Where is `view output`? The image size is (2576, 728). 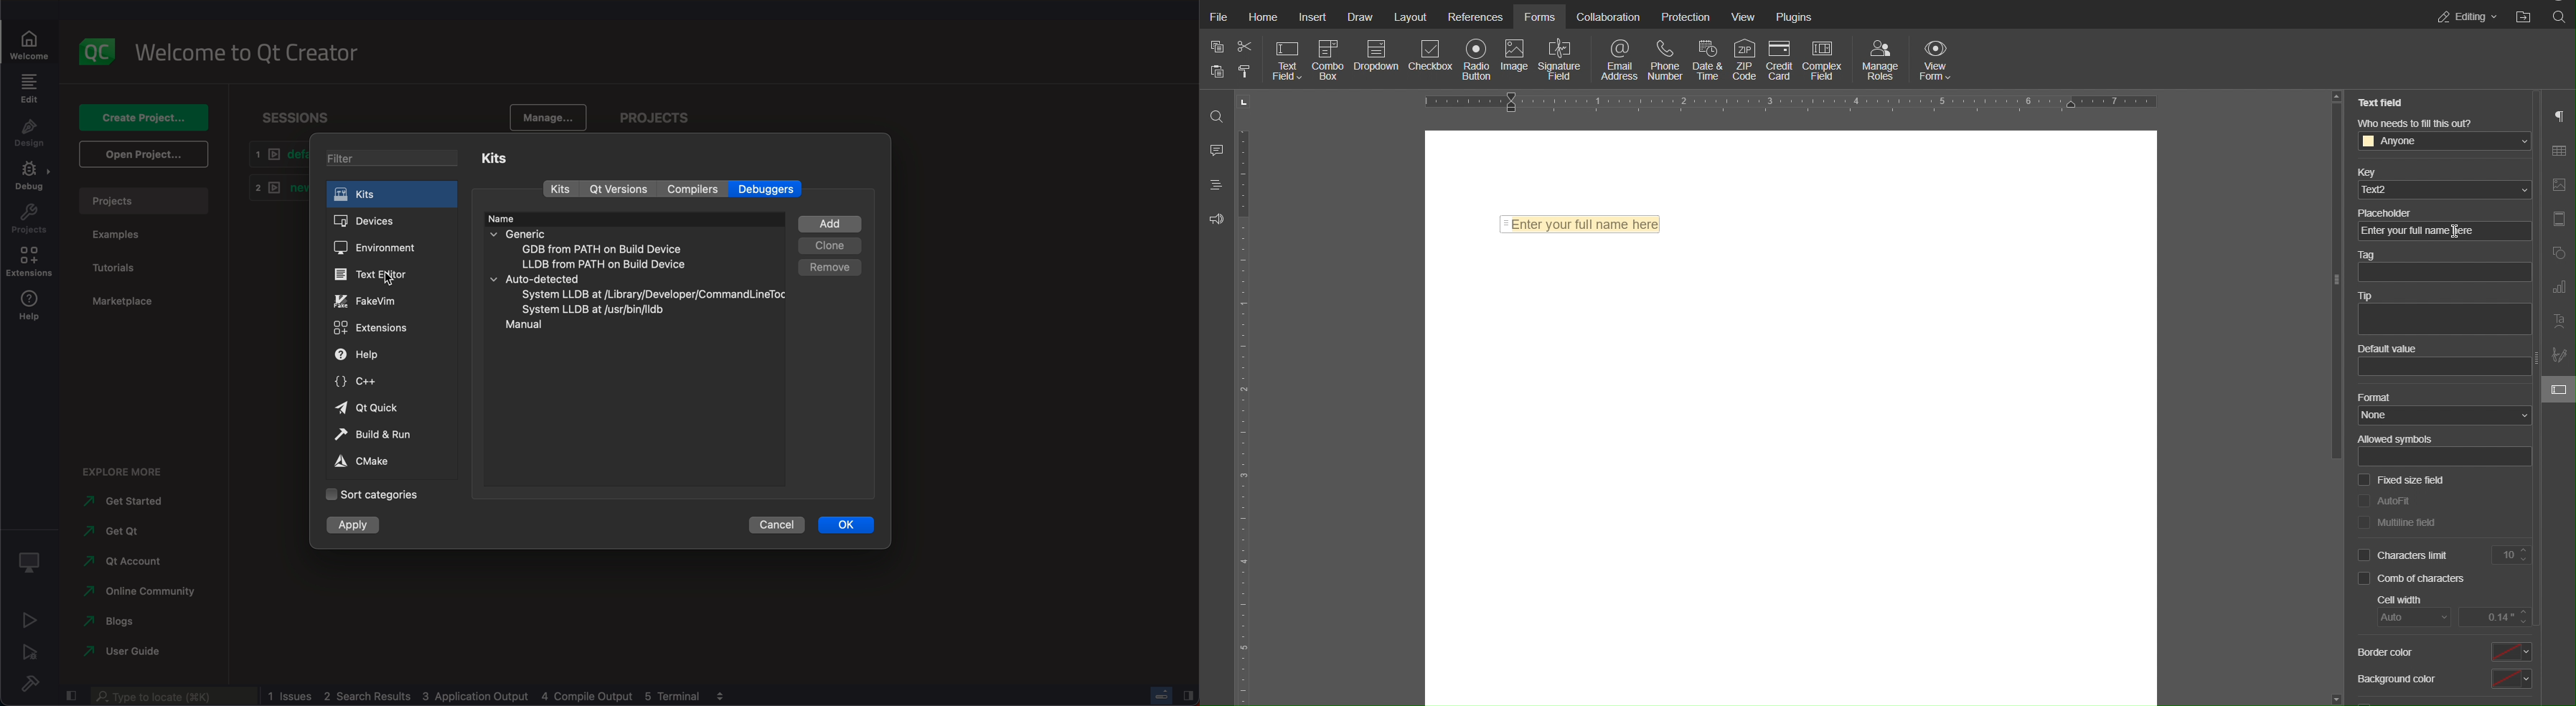
view output is located at coordinates (723, 694).